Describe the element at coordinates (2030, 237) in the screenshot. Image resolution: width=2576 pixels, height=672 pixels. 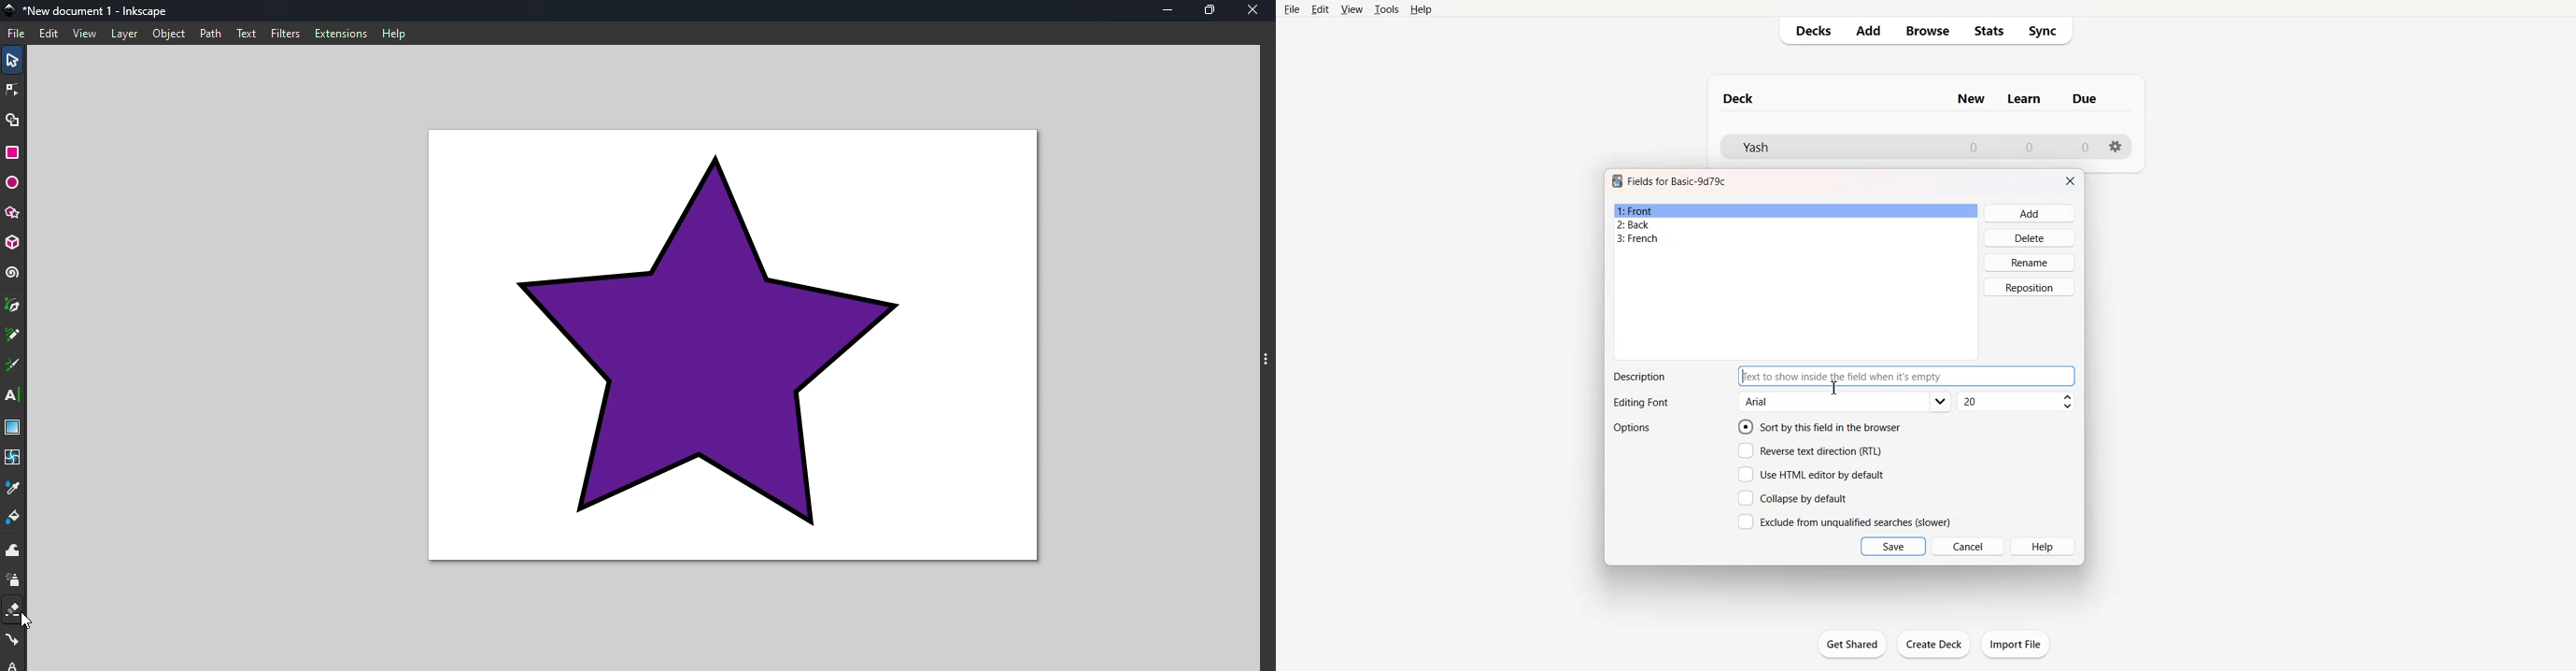
I see `Delete` at that location.